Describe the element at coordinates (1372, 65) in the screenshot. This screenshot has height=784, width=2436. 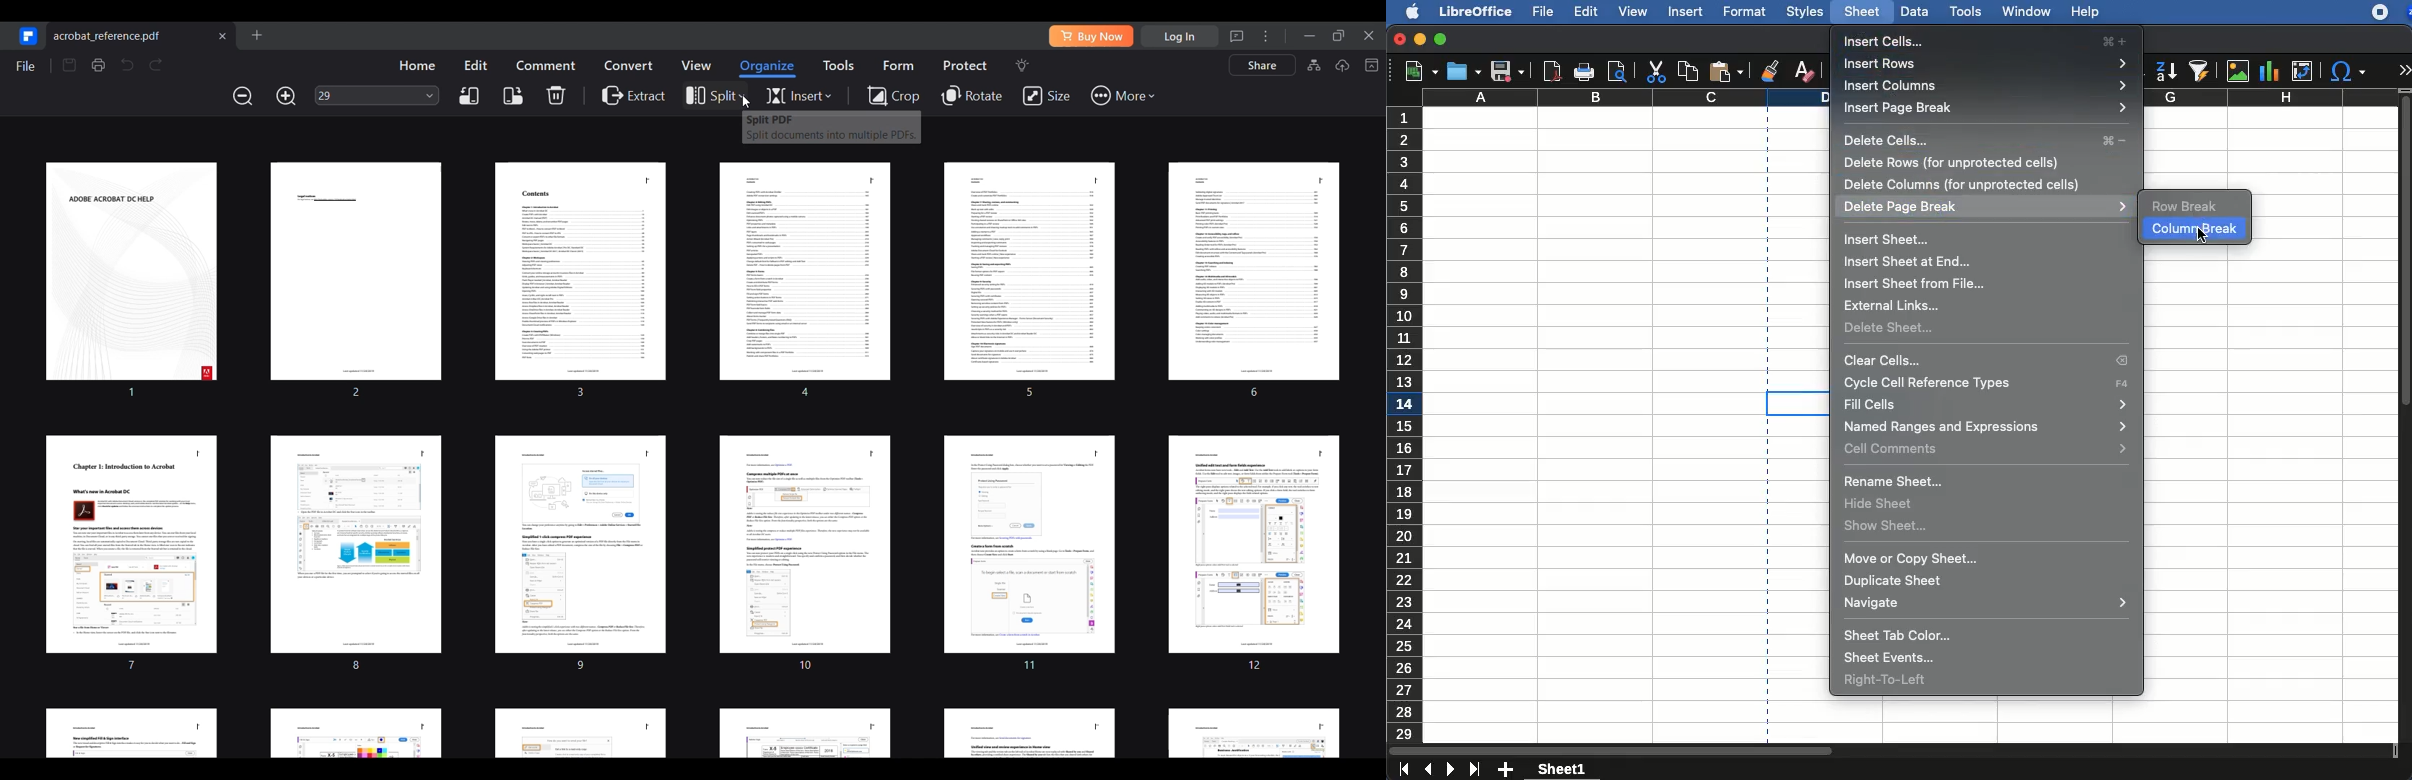
I see `Collapse toolbar` at that location.